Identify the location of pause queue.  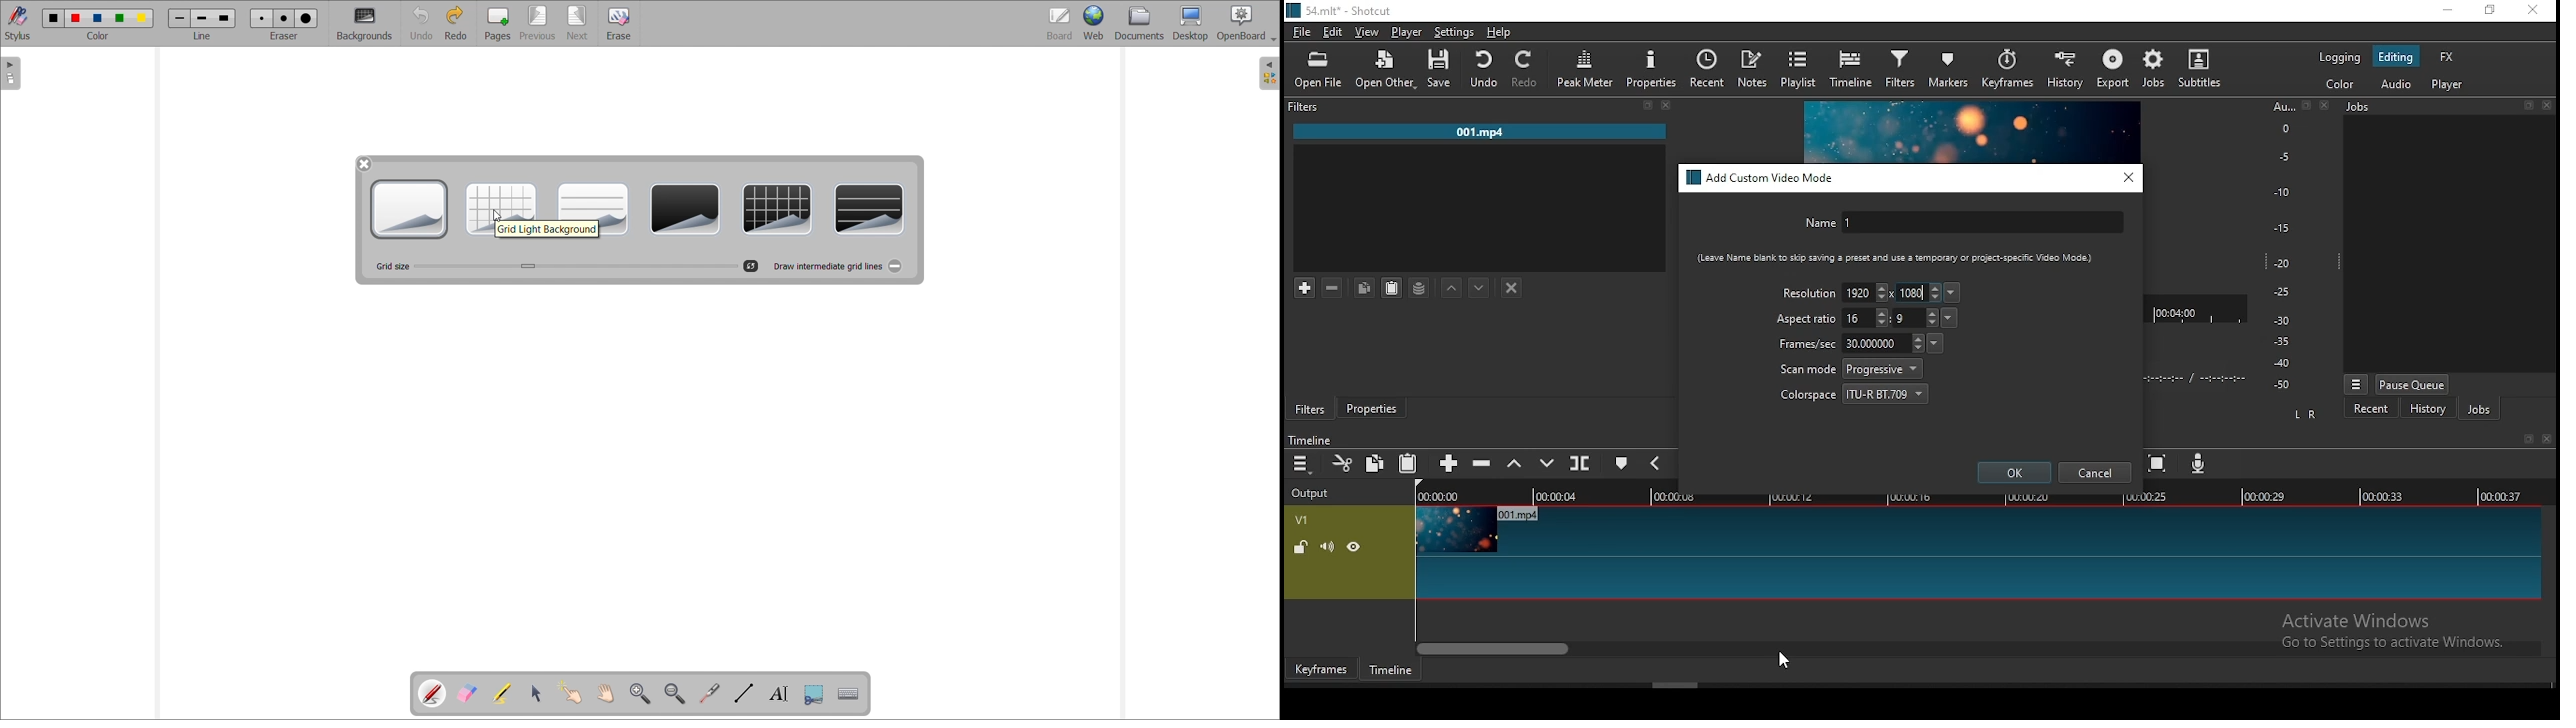
(2412, 384).